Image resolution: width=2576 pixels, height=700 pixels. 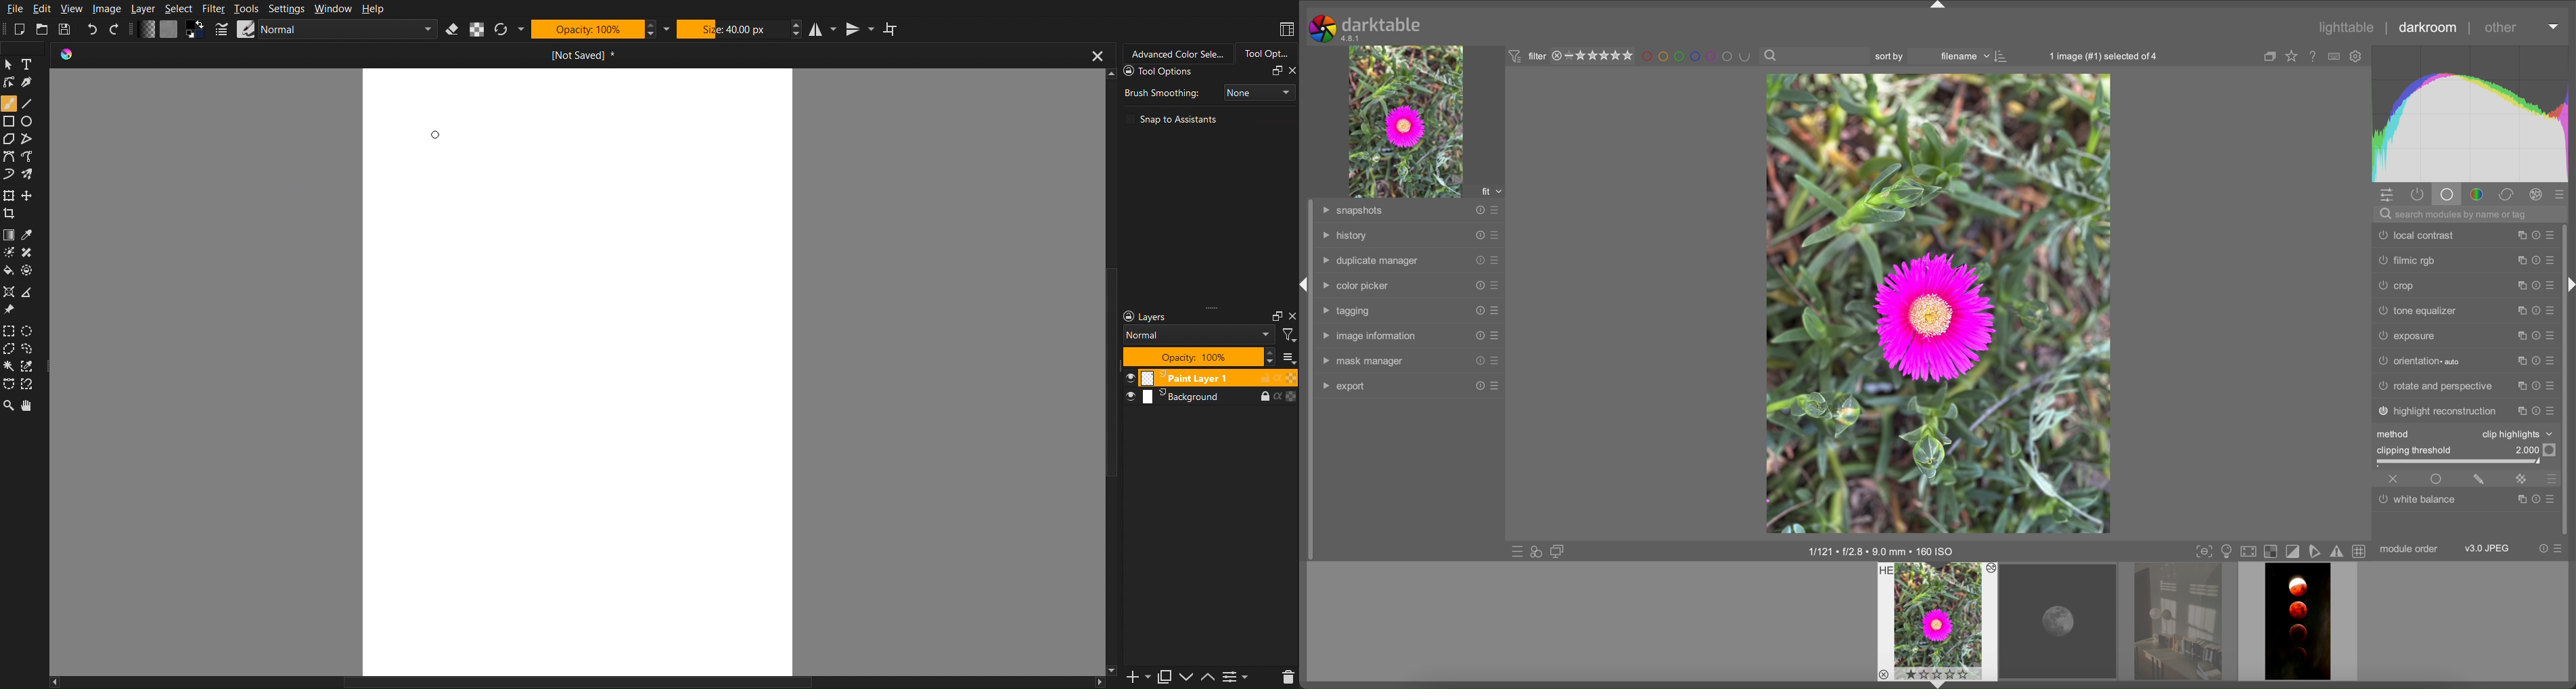 I want to click on Brush, so click(x=8, y=250).